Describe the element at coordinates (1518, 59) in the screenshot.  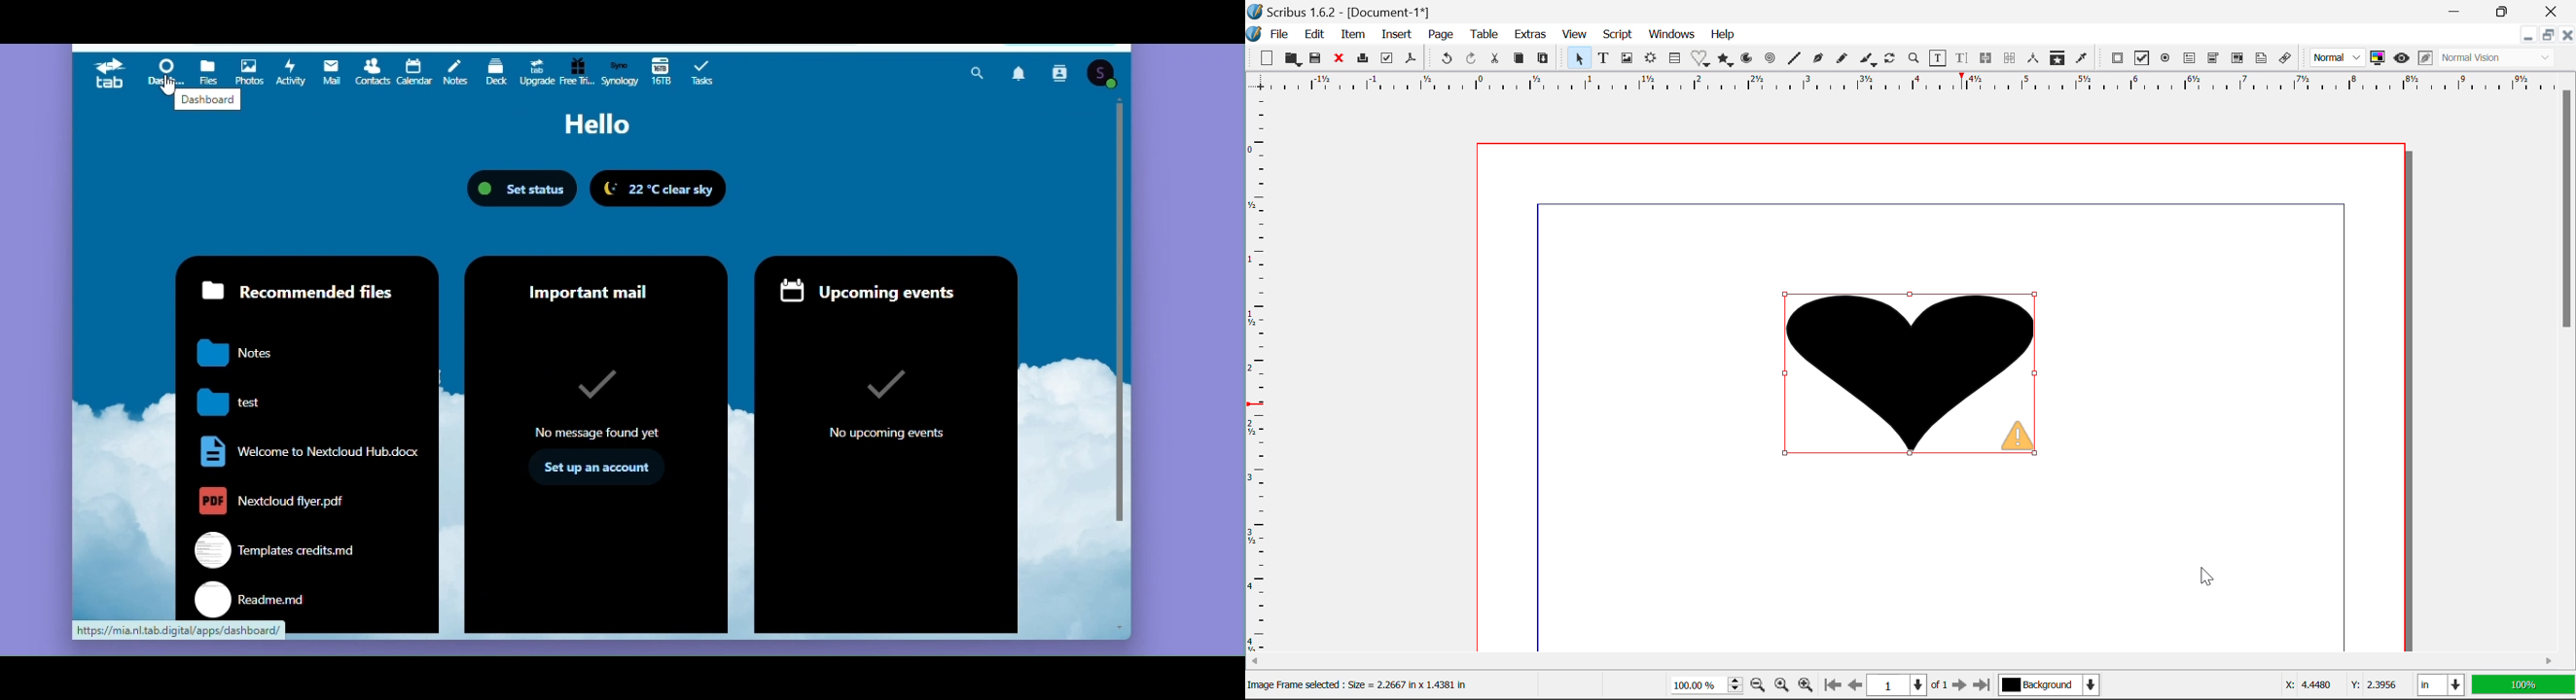
I see `Copy` at that location.